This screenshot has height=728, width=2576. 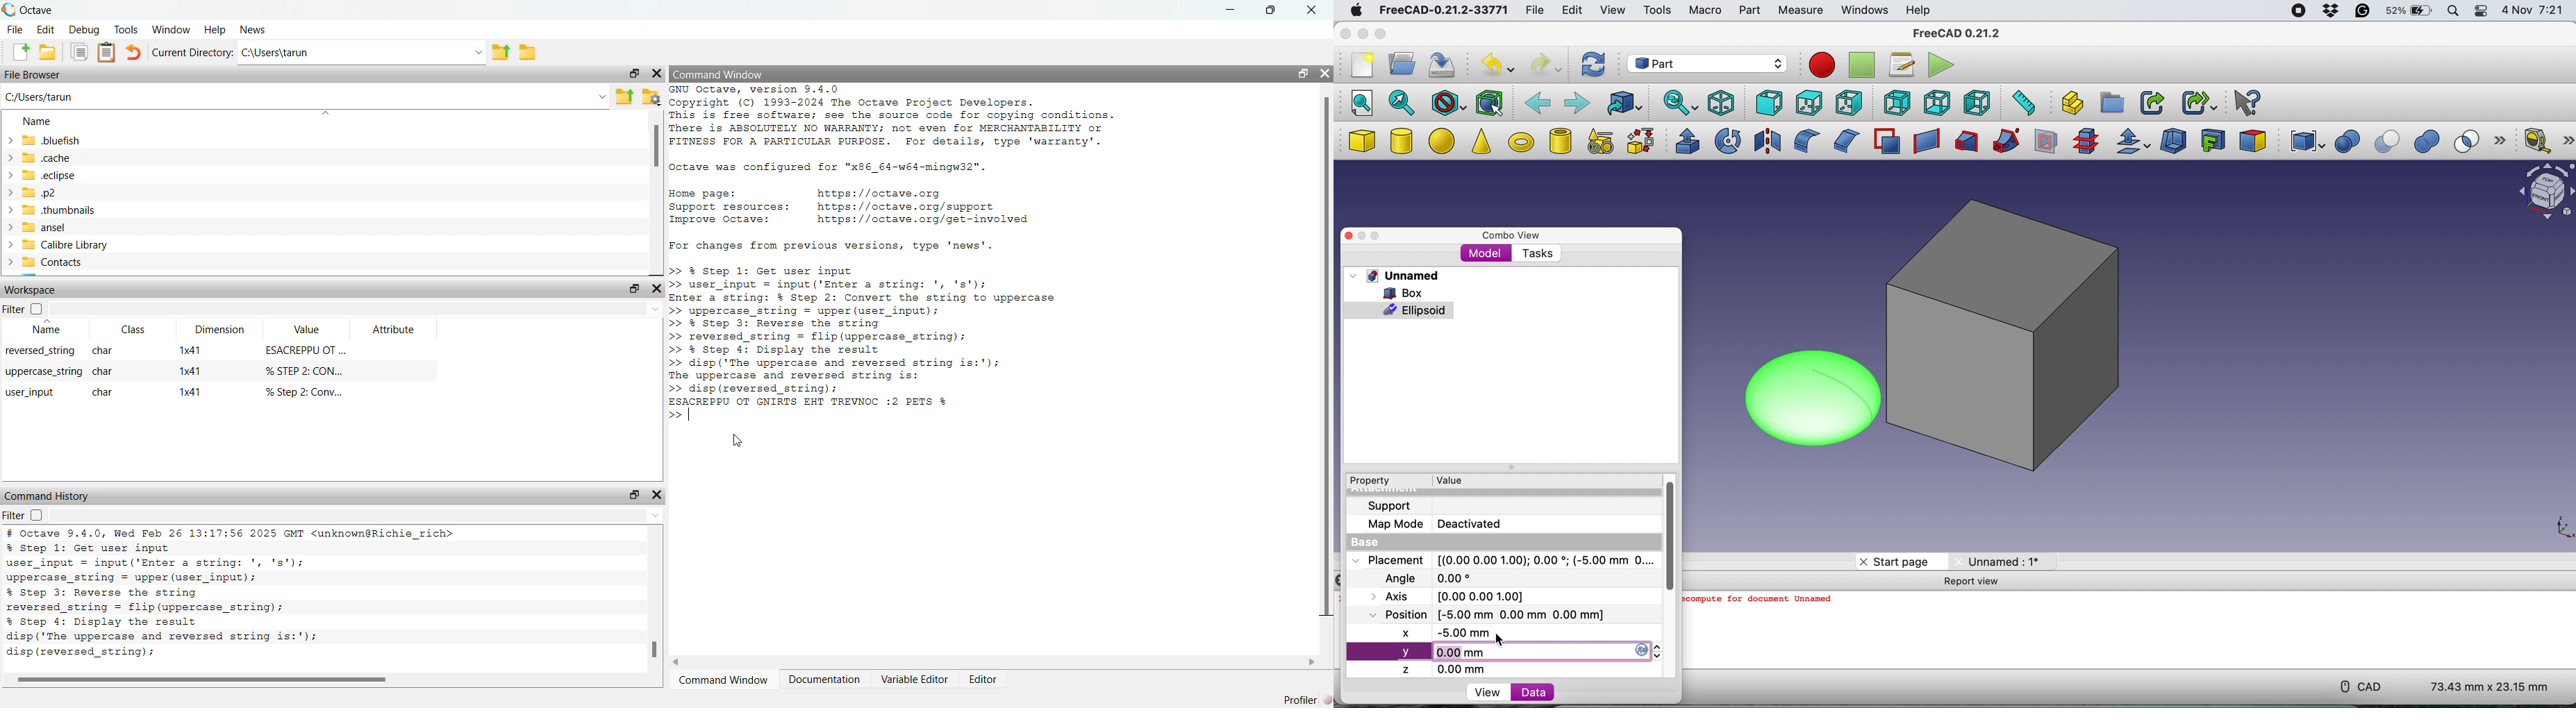 What do you see at coordinates (2151, 102) in the screenshot?
I see `make link` at bounding box center [2151, 102].